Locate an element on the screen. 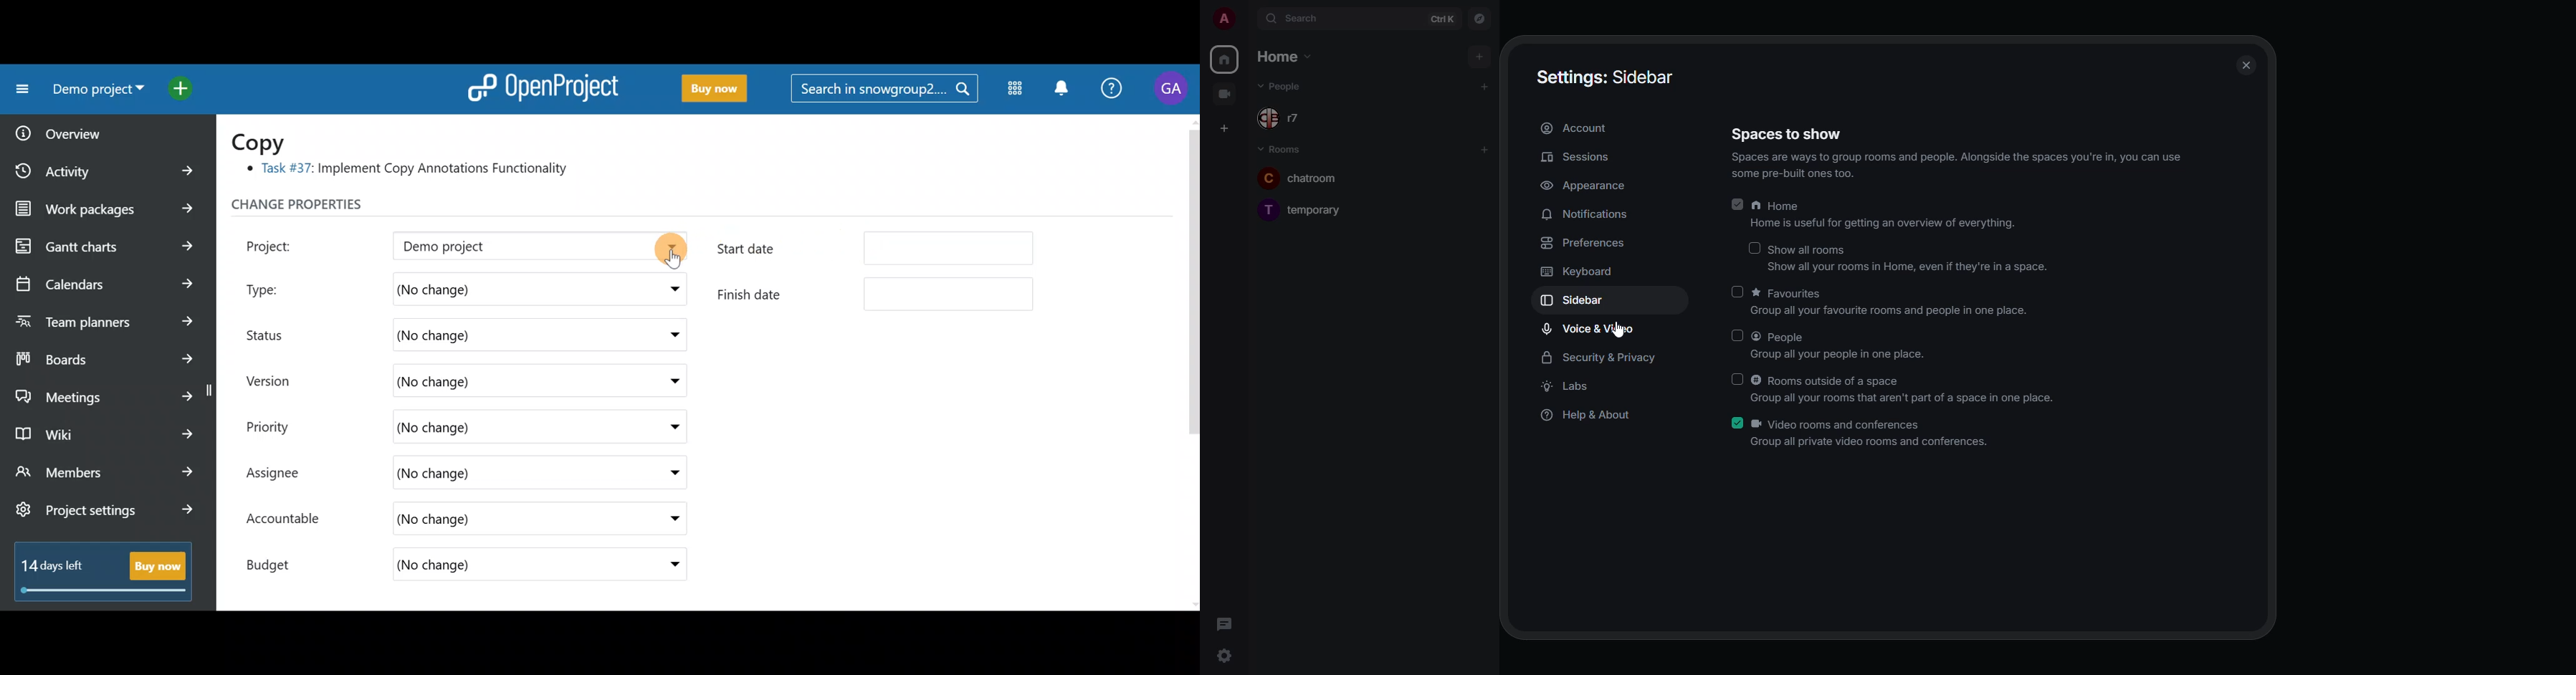 Image resolution: width=2576 pixels, height=700 pixels. video room is located at coordinates (1229, 92).